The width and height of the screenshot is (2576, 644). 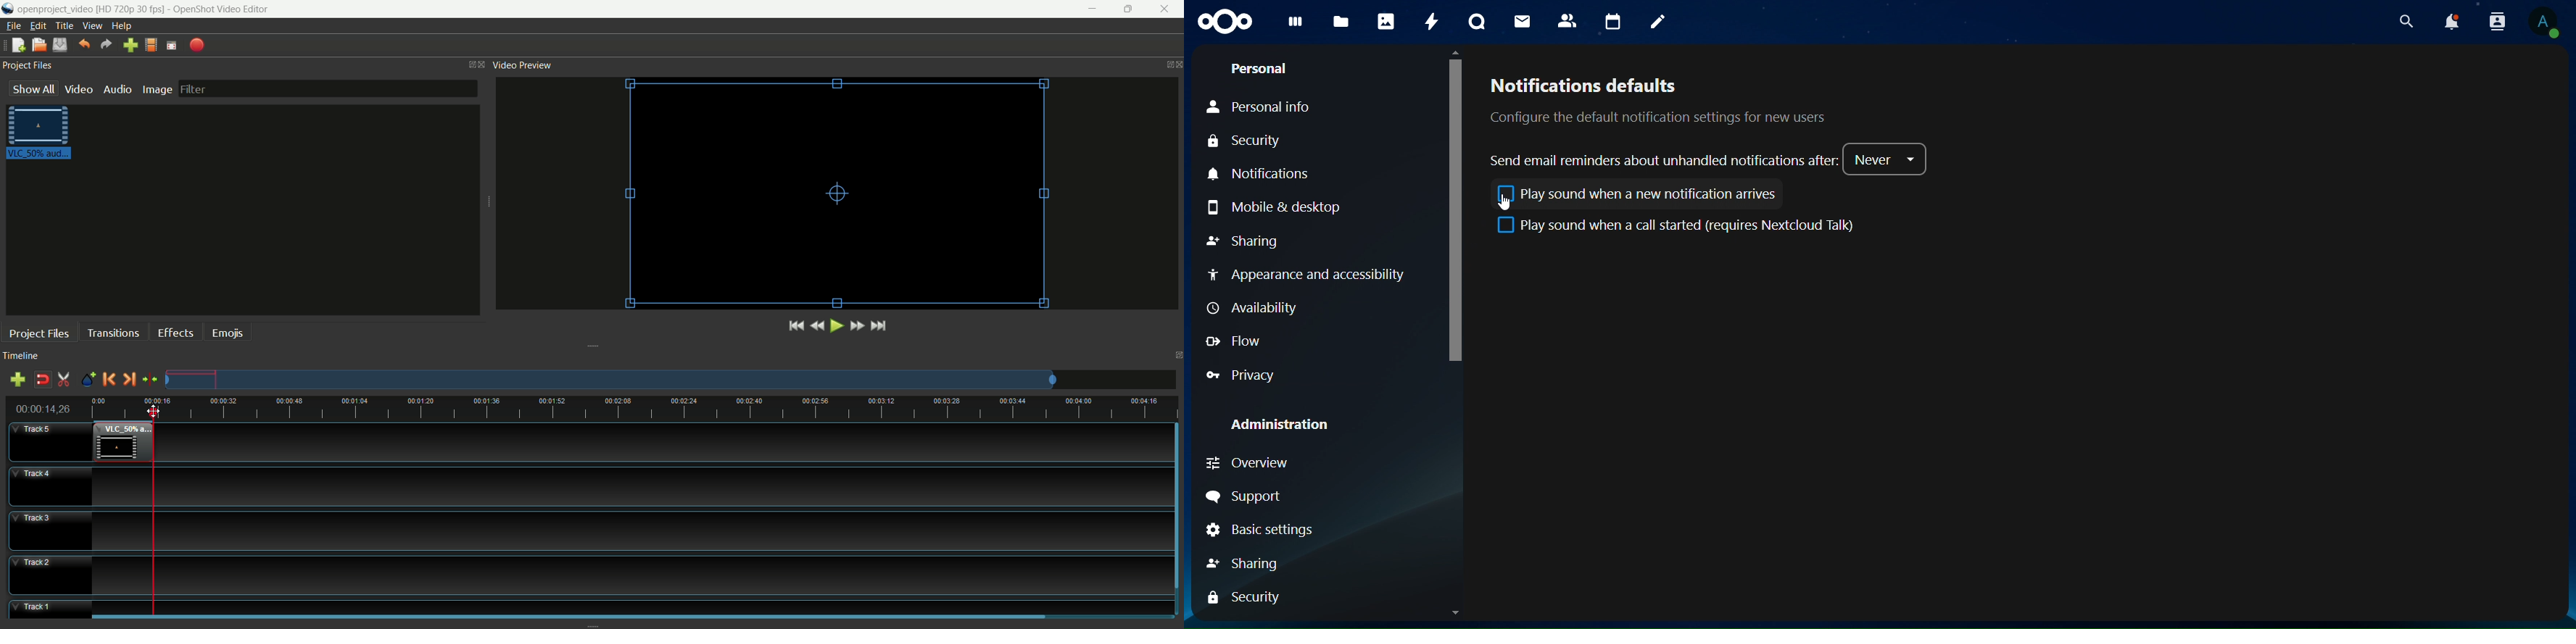 I want to click on notifications, so click(x=2449, y=21).